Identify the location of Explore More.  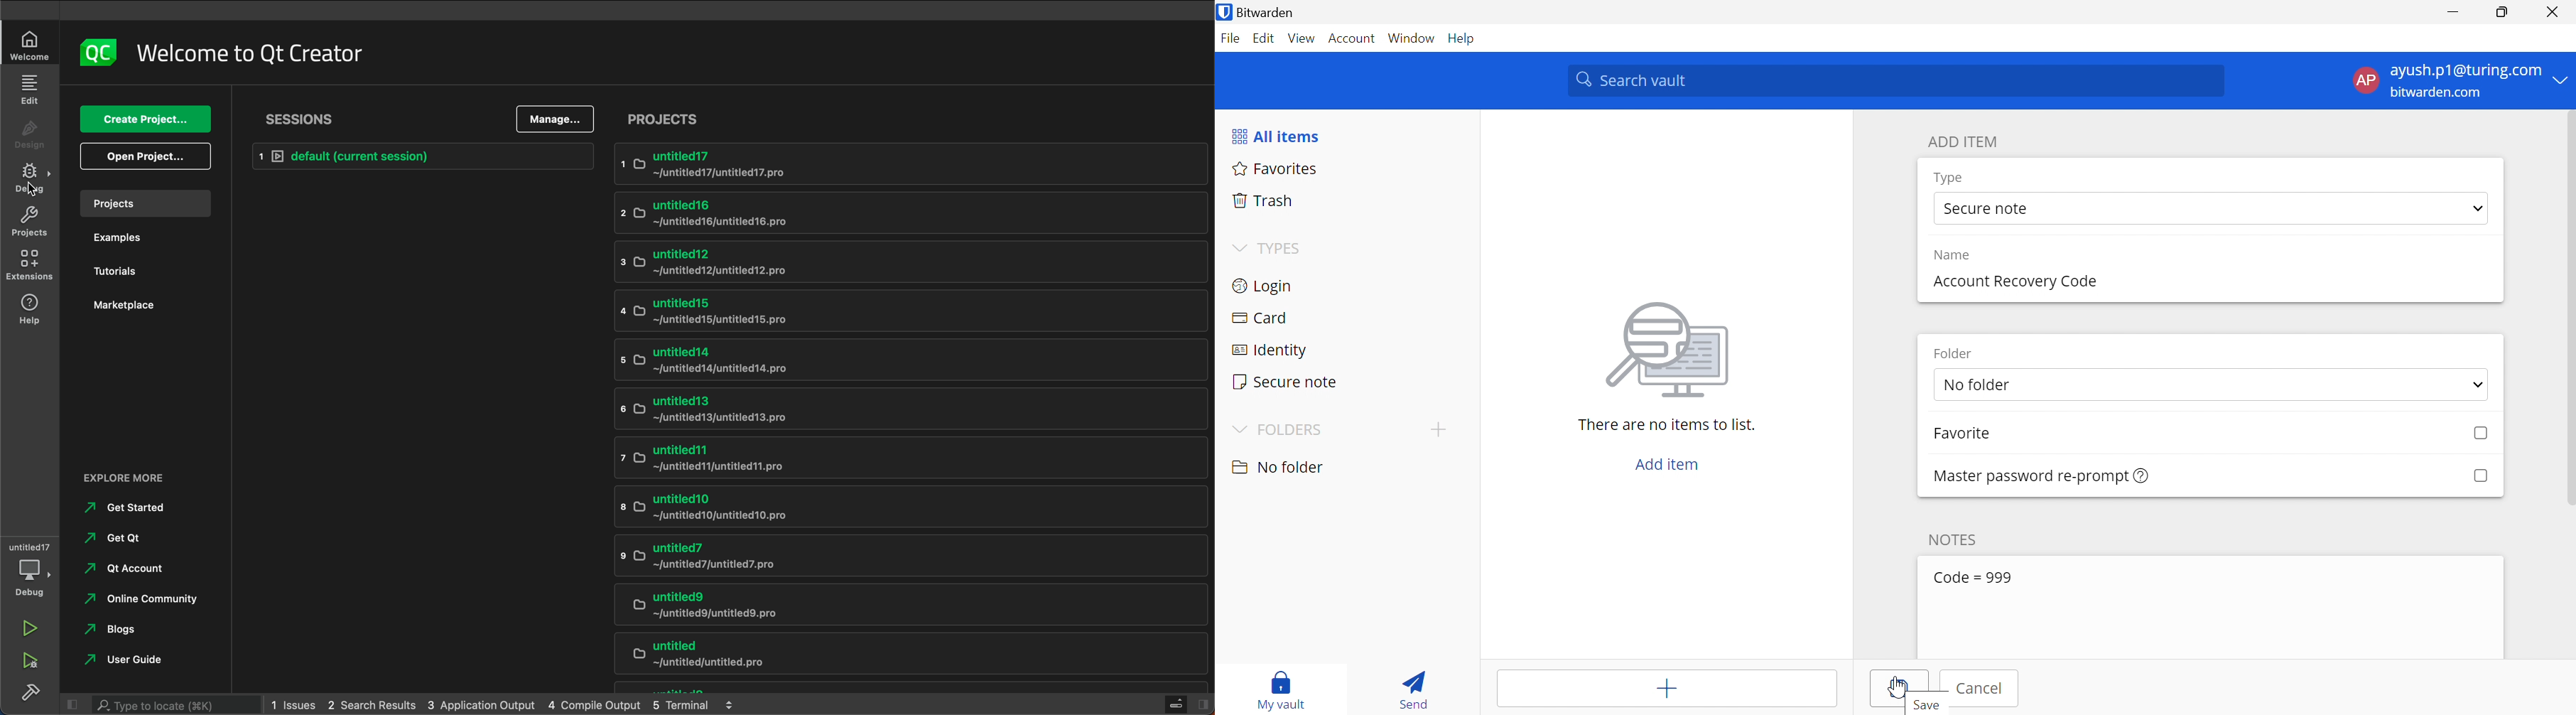
(131, 474).